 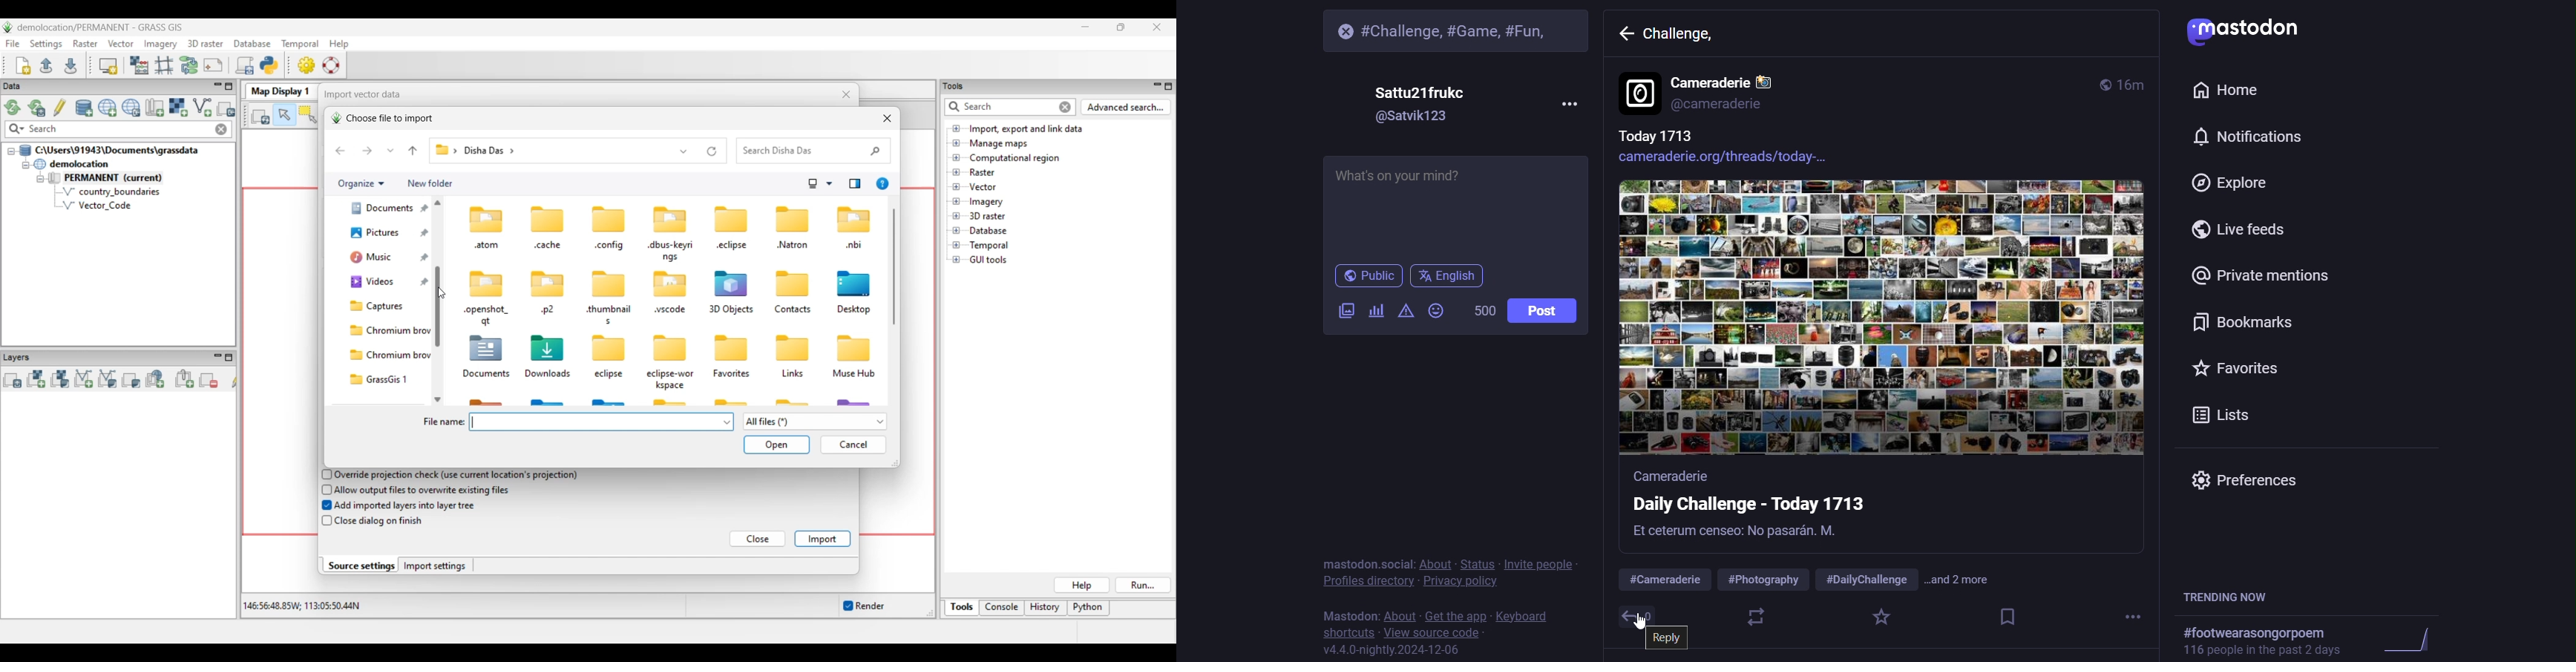 What do you see at coordinates (2135, 618) in the screenshot?
I see `more` at bounding box center [2135, 618].